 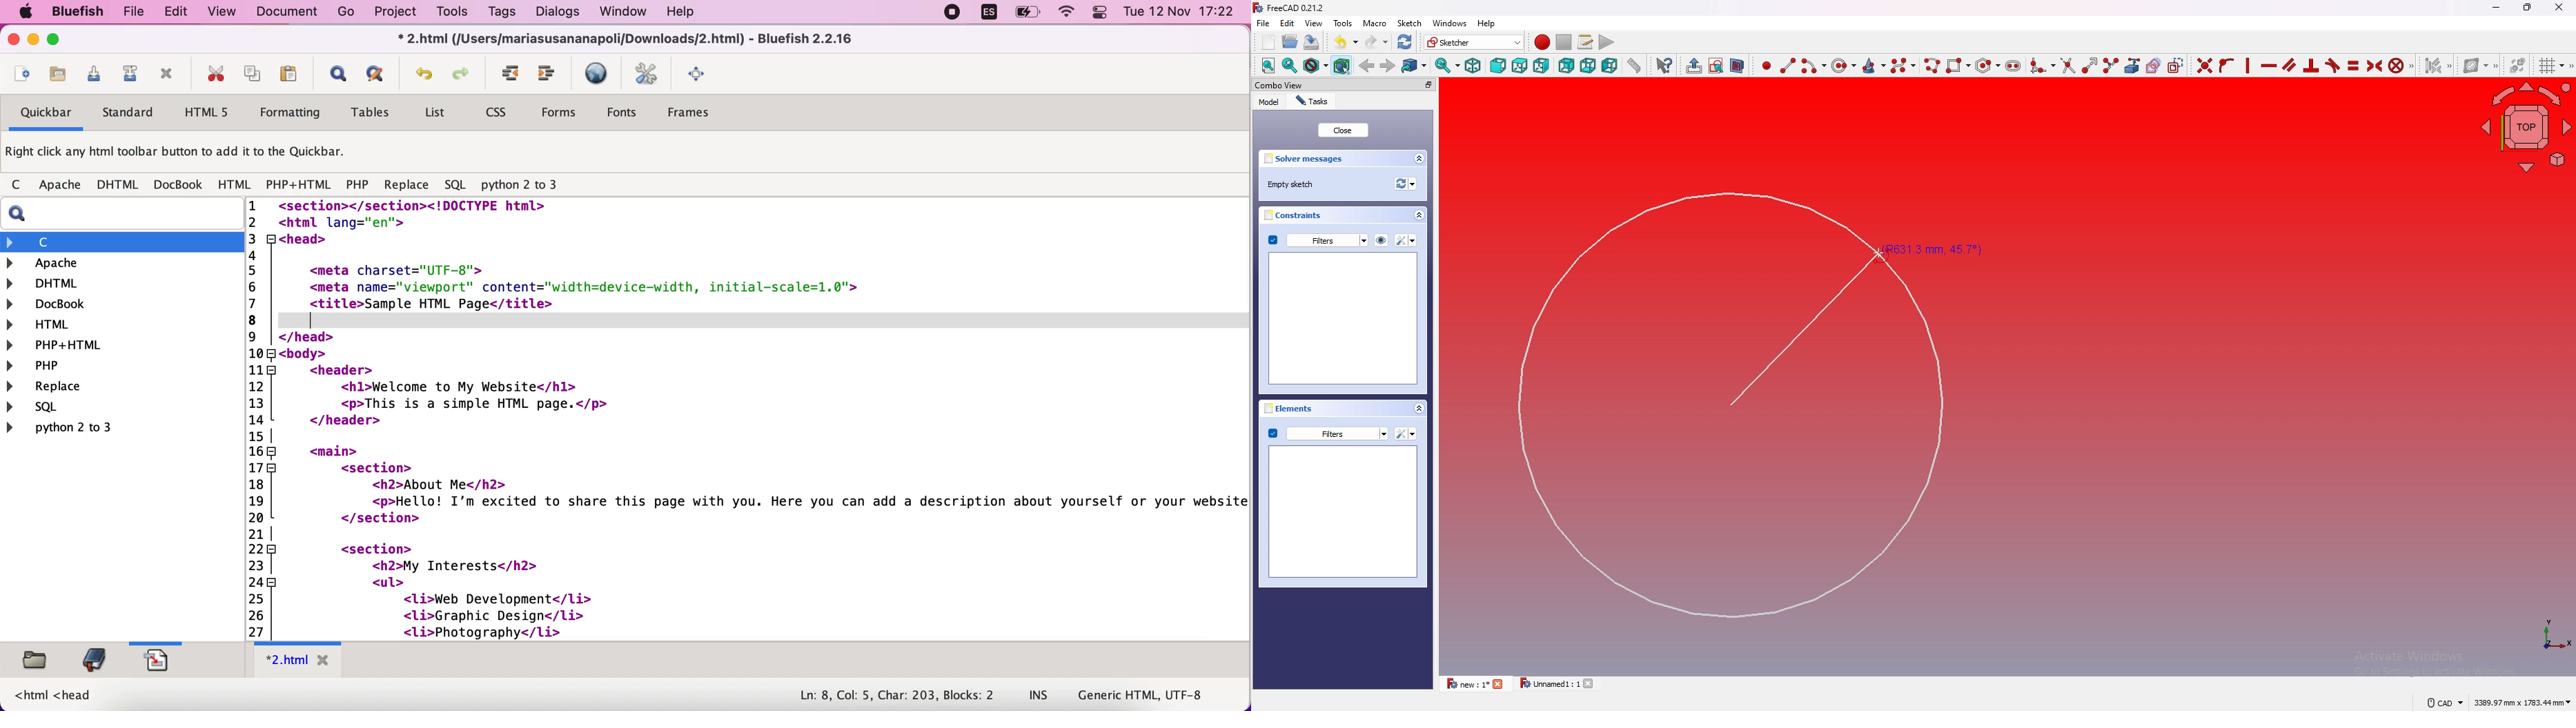 What do you see at coordinates (118, 284) in the screenshot?
I see `dhtml` at bounding box center [118, 284].